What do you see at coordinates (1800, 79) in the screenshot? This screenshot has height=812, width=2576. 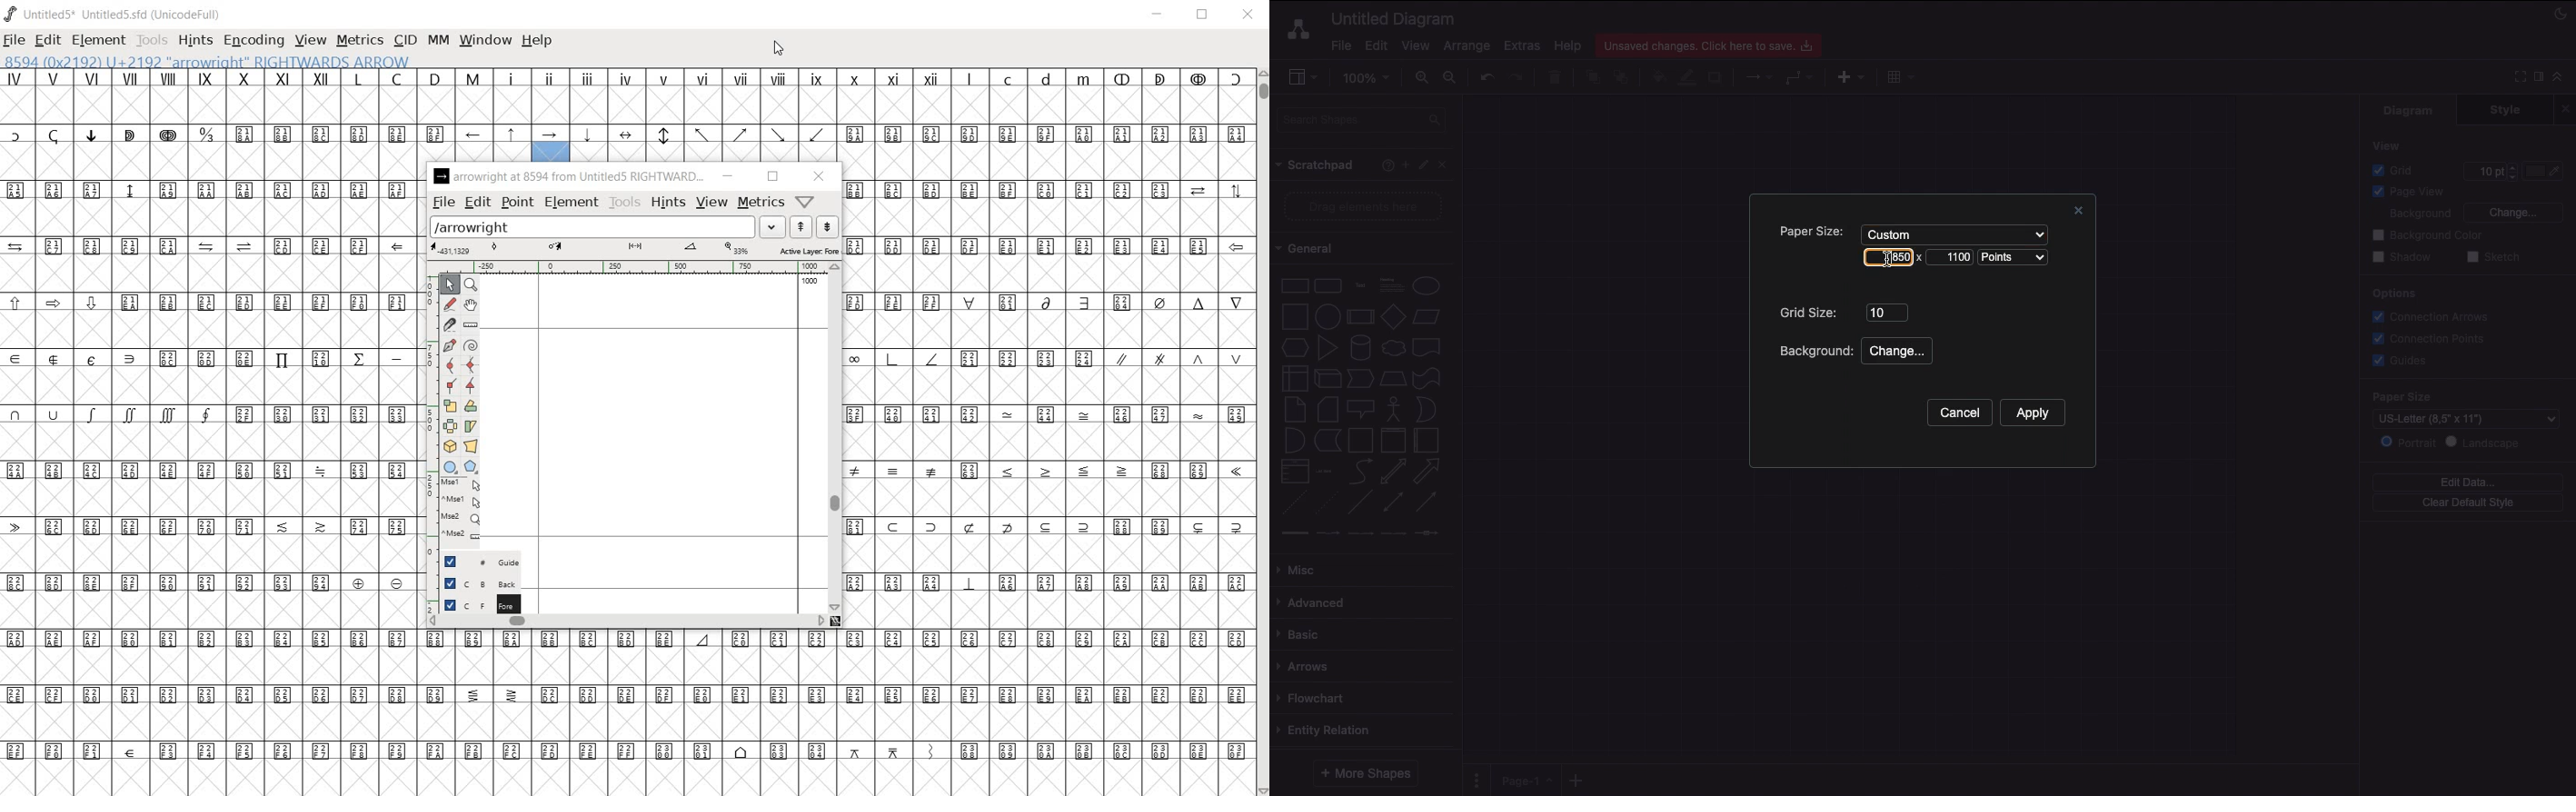 I see `Waypoints` at bounding box center [1800, 79].